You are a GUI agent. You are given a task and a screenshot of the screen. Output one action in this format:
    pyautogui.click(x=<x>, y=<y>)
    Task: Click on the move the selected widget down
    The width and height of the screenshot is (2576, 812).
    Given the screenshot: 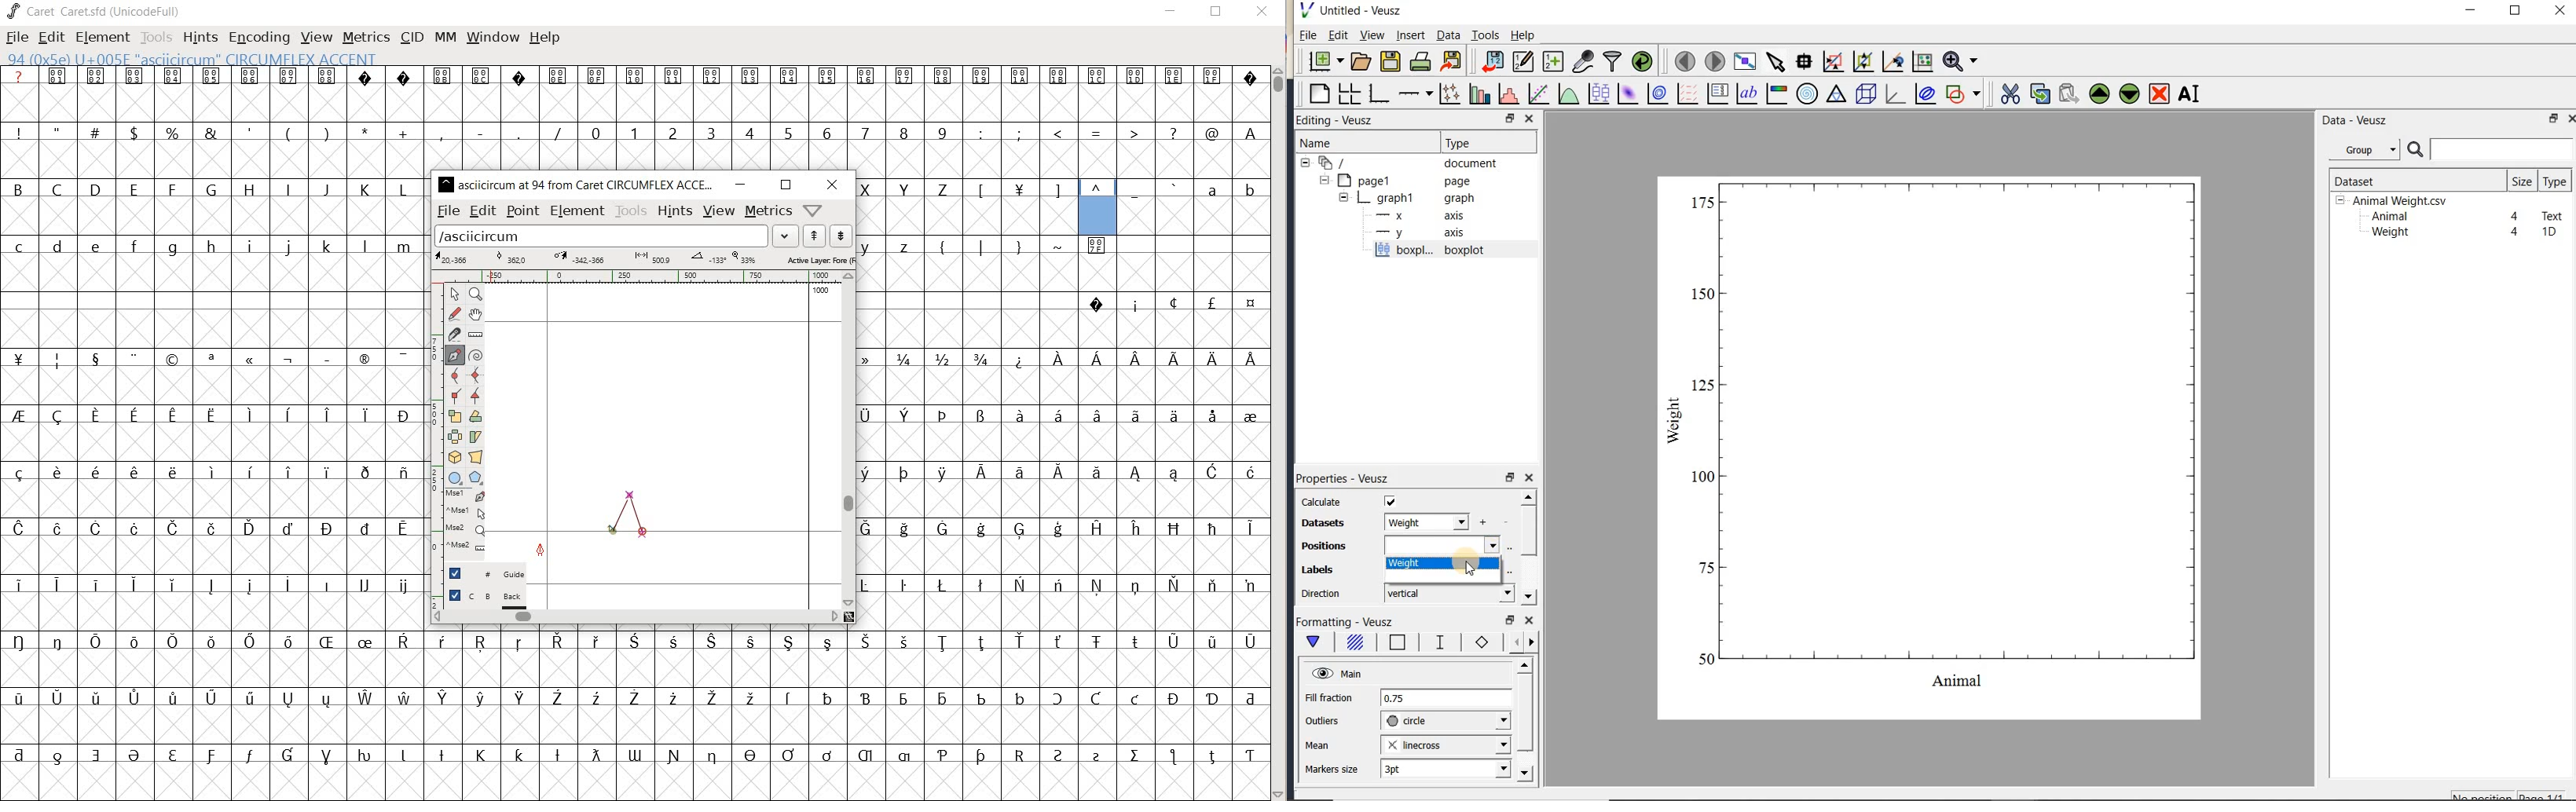 What is the action you would take?
    pyautogui.click(x=2130, y=94)
    